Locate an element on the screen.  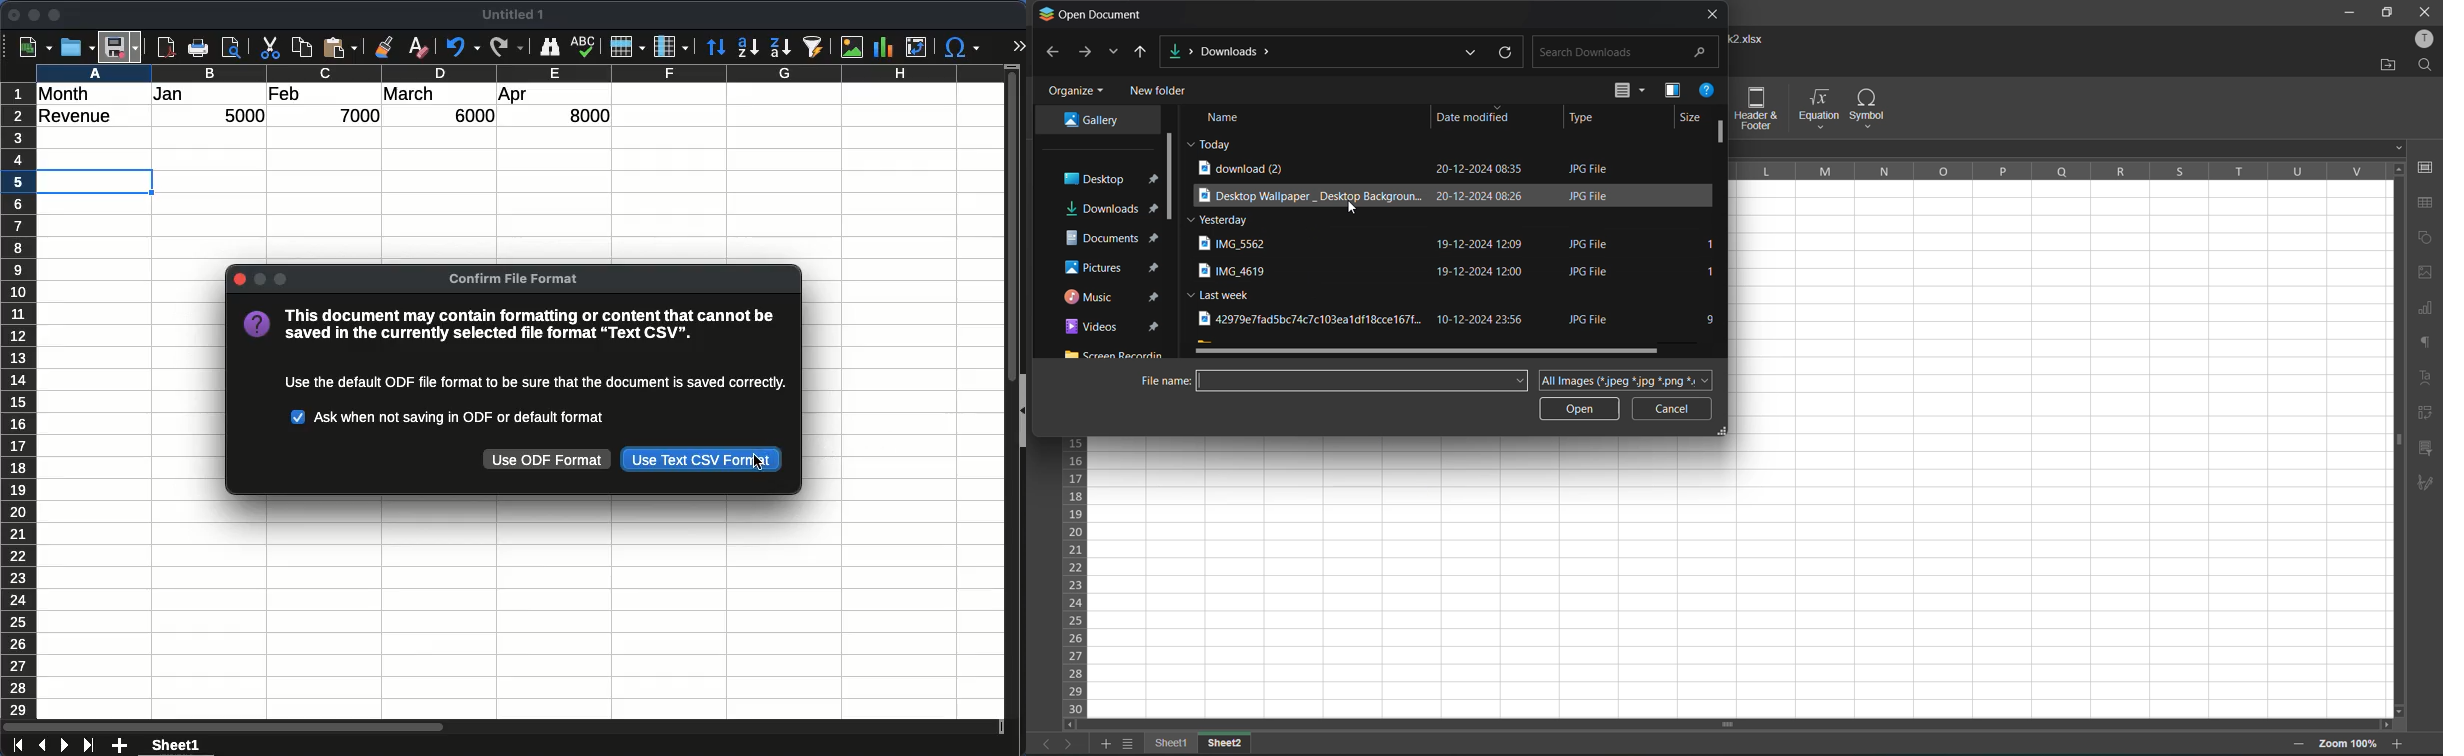
back is located at coordinates (1053, 55).